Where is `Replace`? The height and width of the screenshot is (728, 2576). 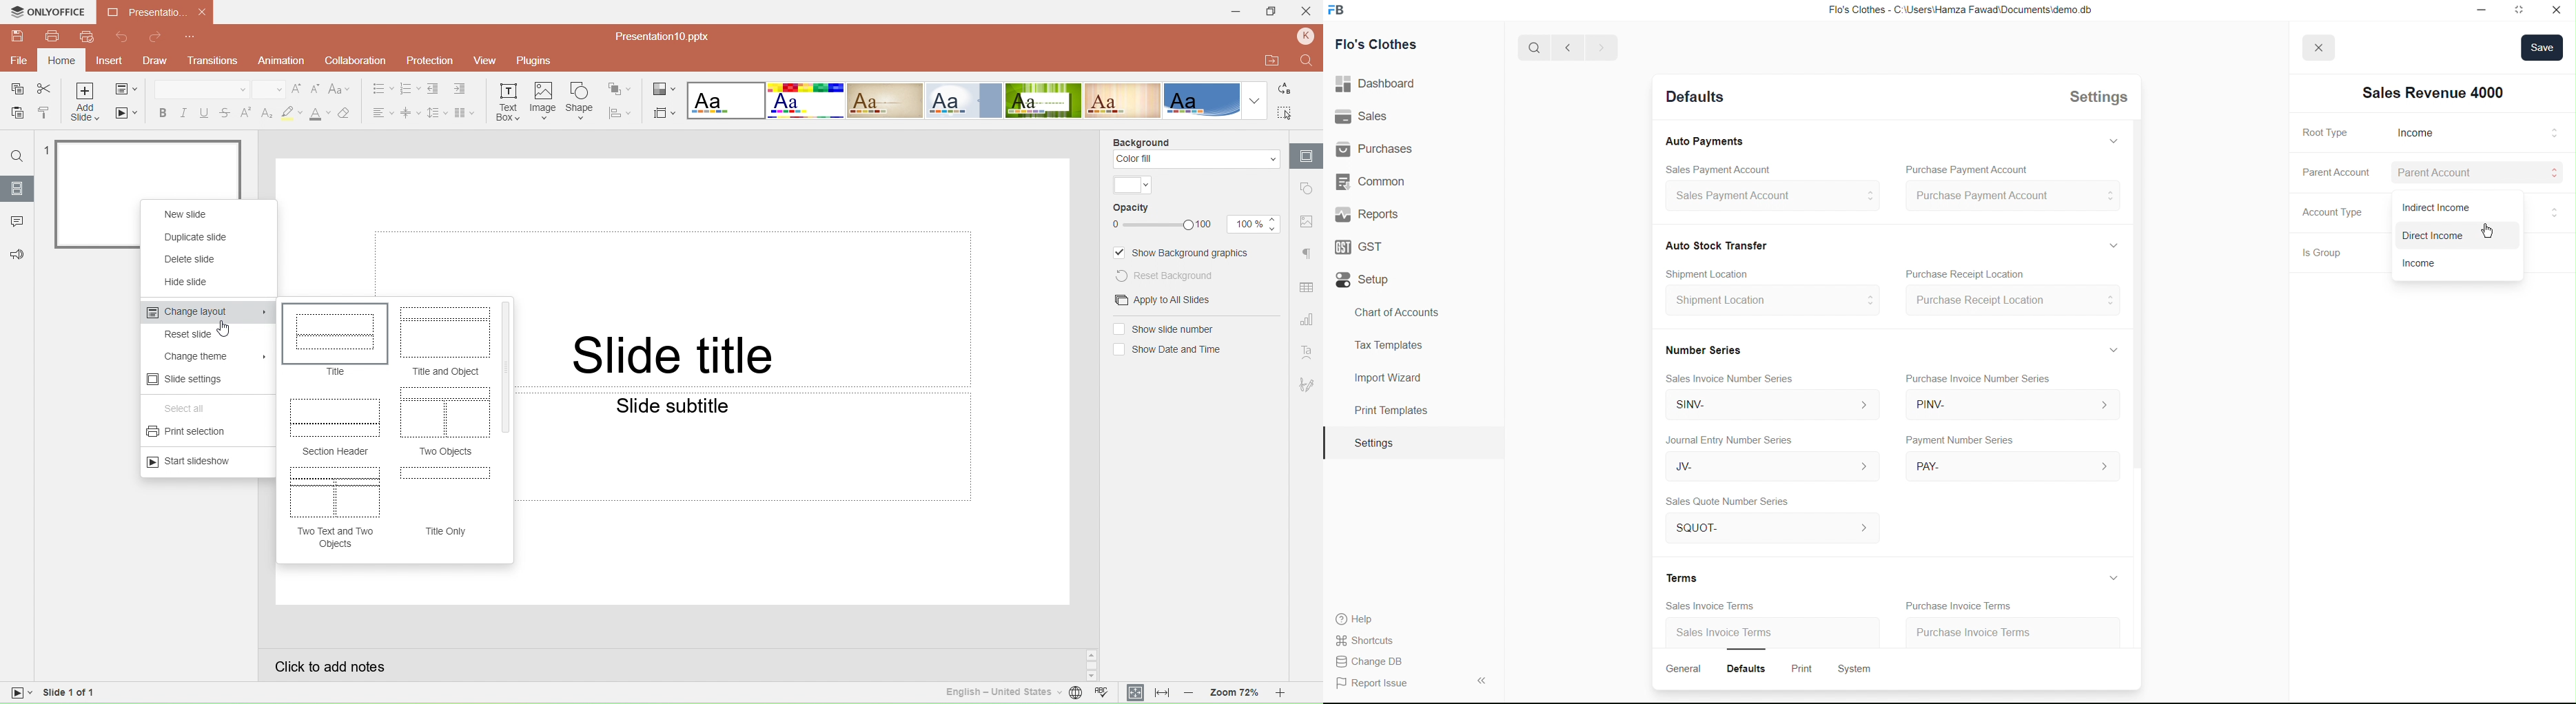
Replace is located at coordinates (1289, 90).